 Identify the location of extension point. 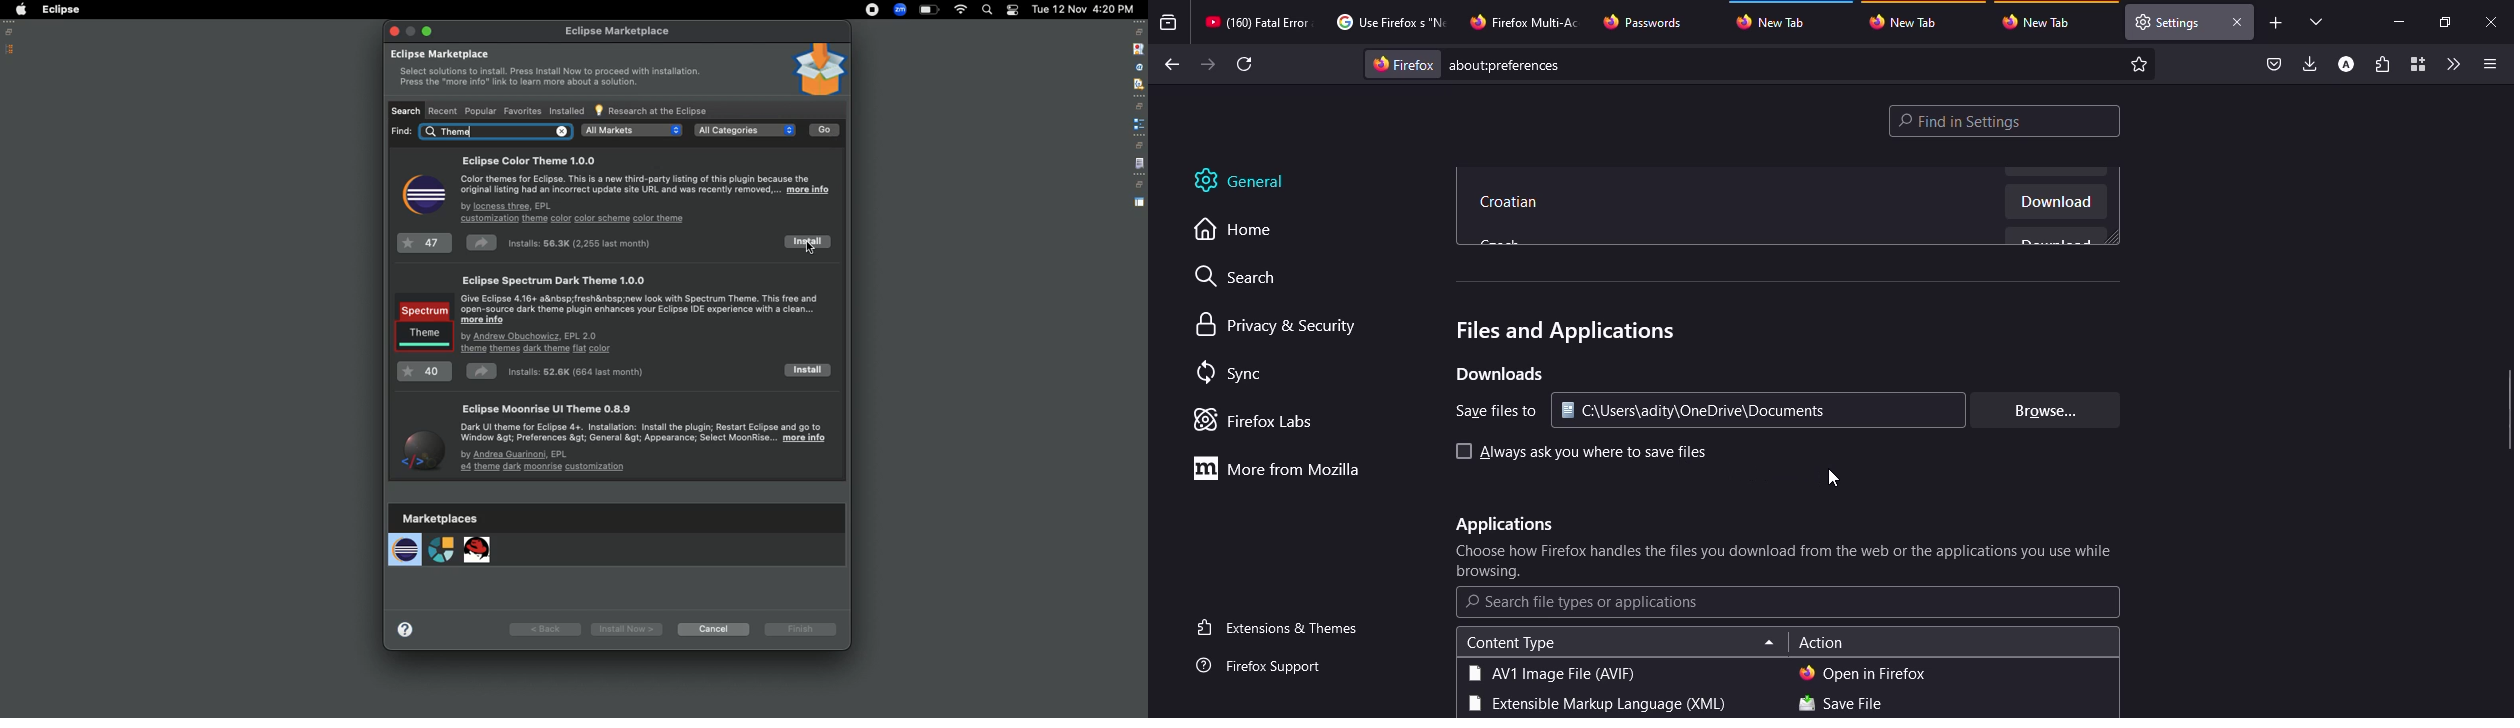
(1139, 124).